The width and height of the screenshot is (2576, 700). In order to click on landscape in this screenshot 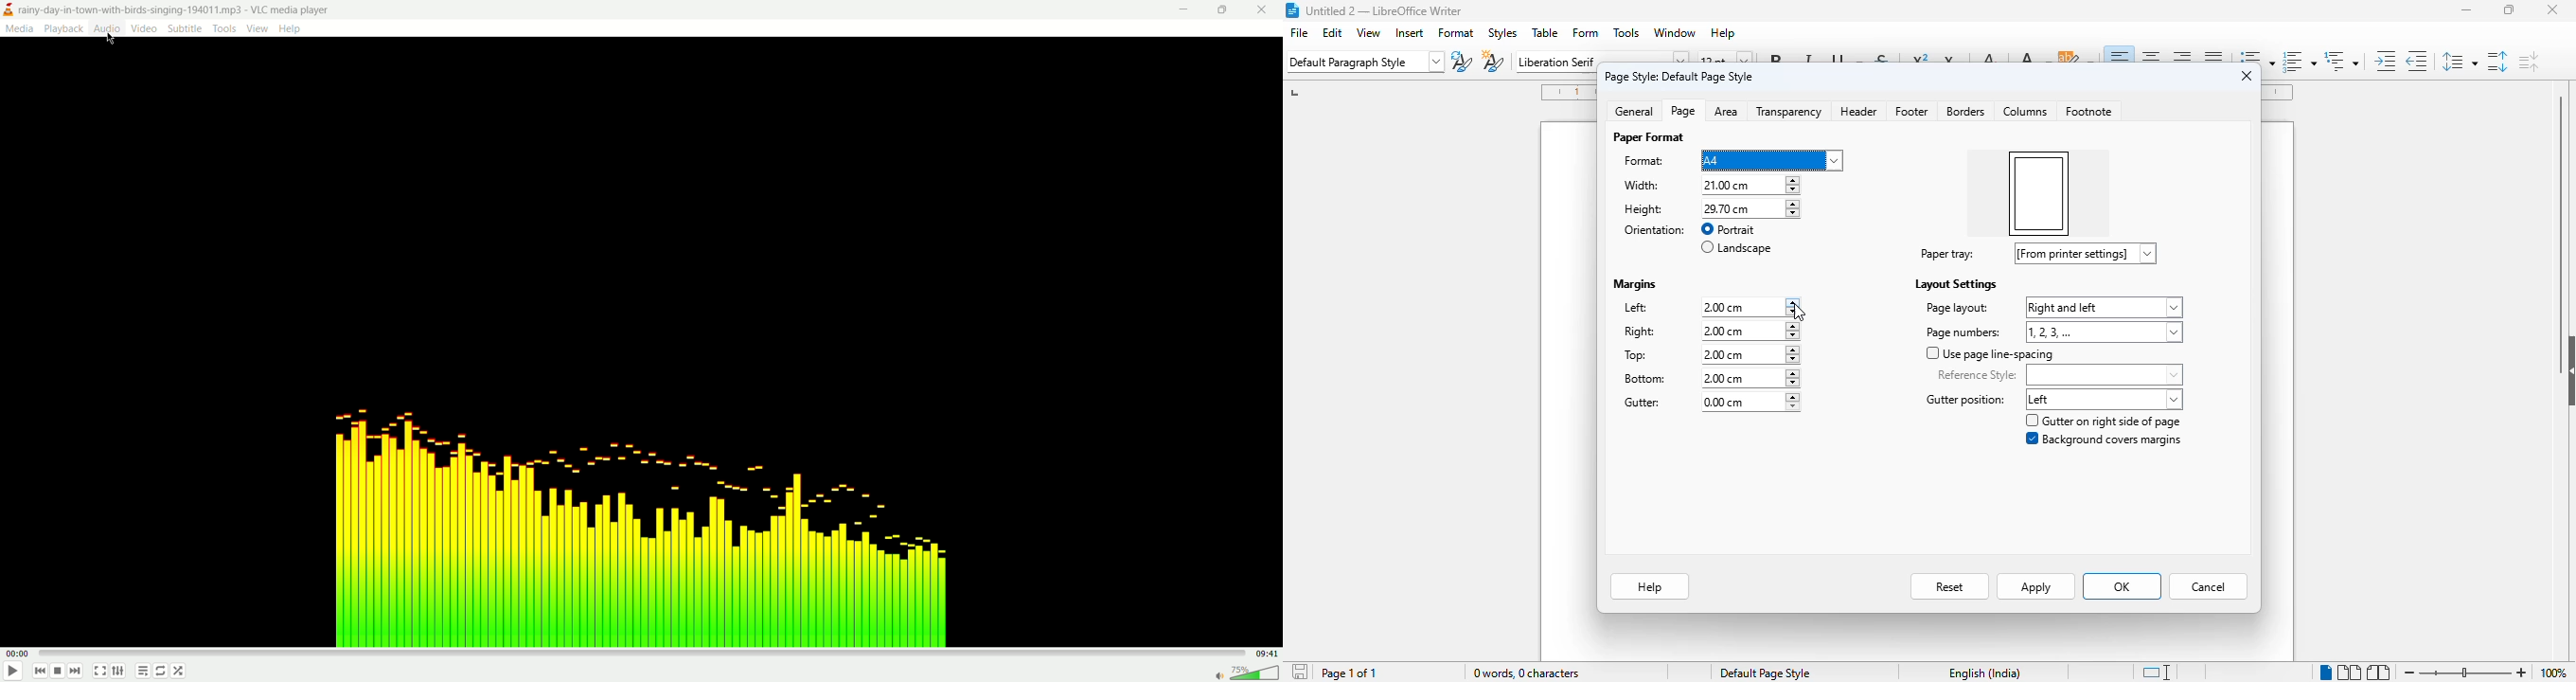, I will do `click(1737, 247)`.